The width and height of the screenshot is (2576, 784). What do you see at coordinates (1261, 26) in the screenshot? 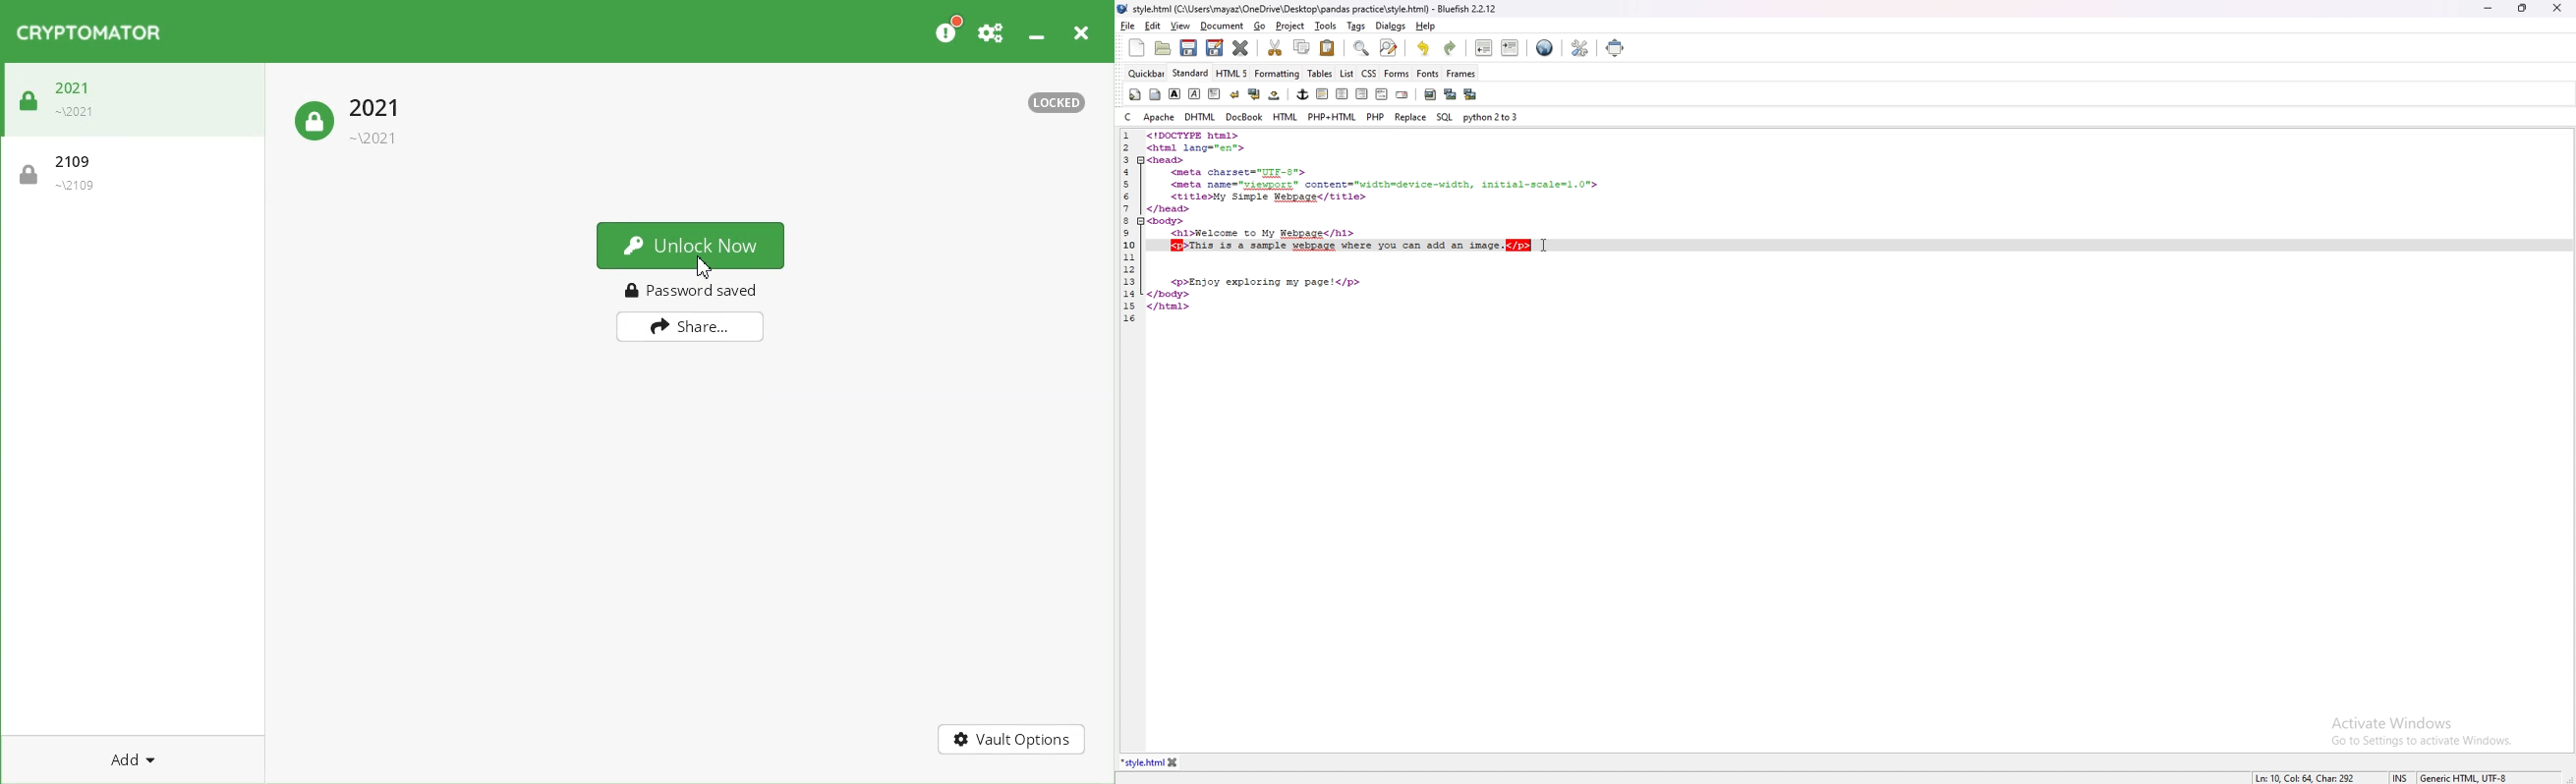
I see `go` at bounding box center [1261, 26].